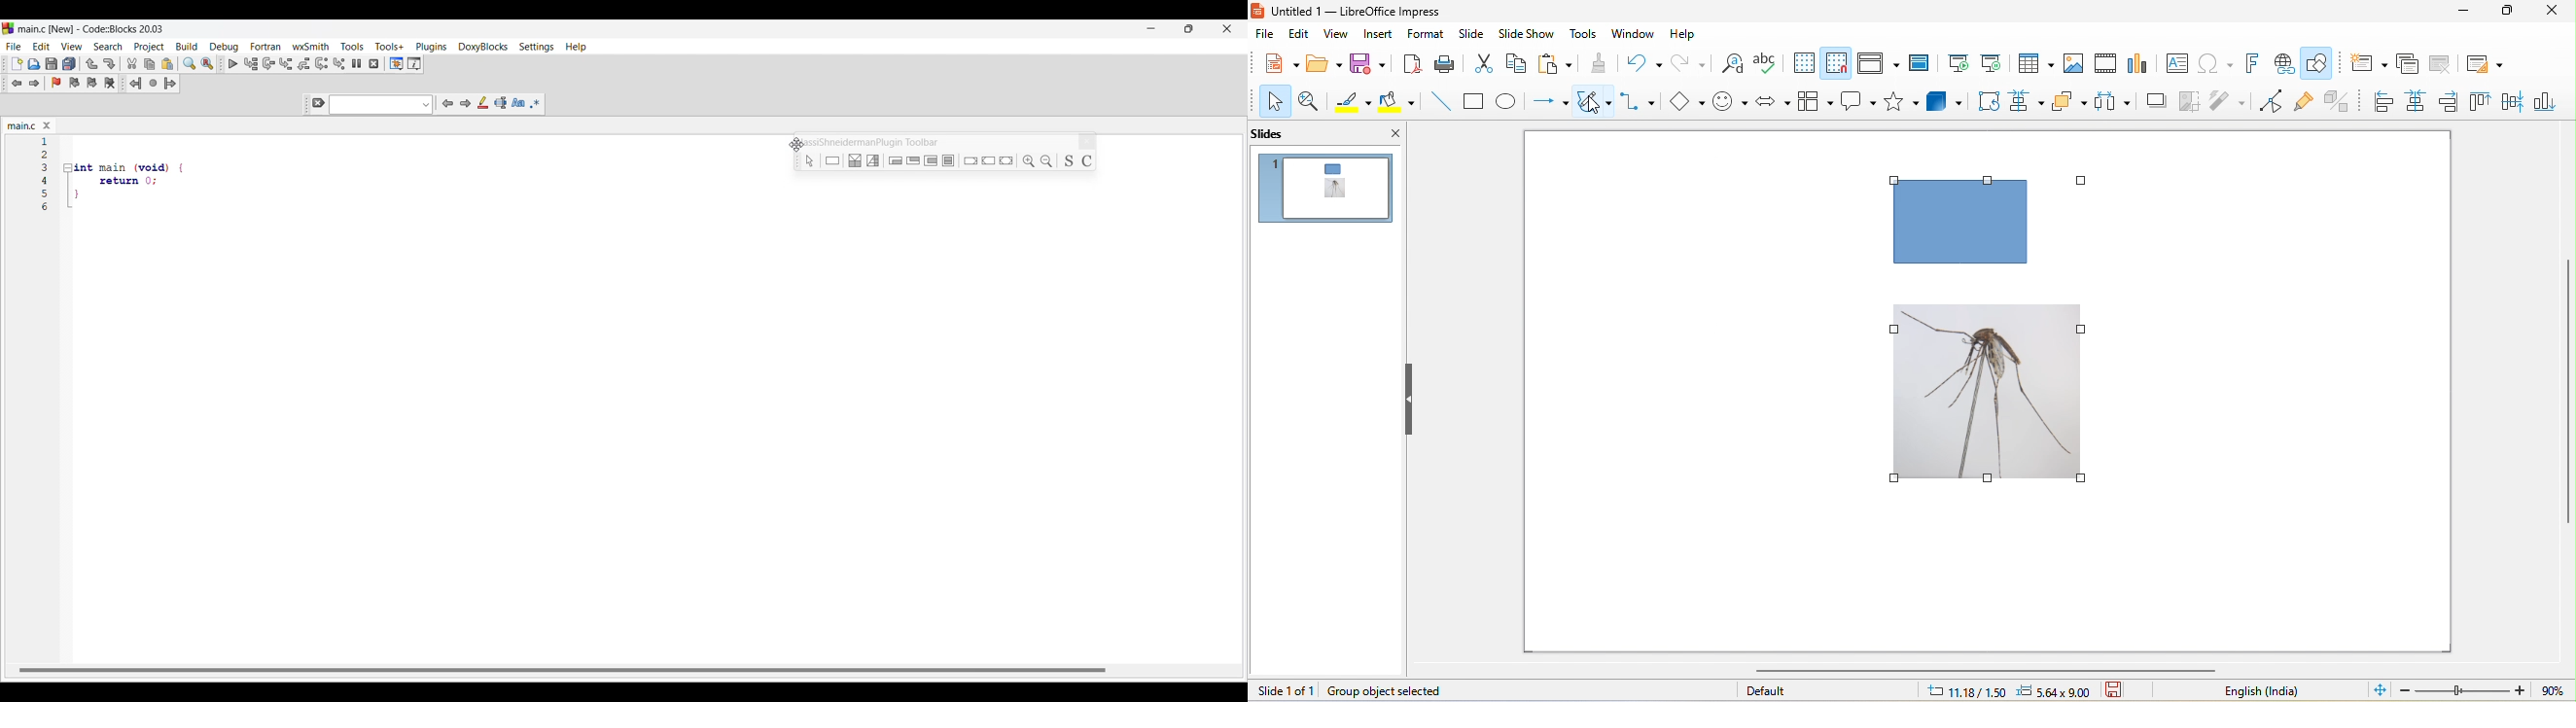  What do you see at coordinates (1049, 159) in the screenshot?
I see `` at bounding box center [1049, 159].